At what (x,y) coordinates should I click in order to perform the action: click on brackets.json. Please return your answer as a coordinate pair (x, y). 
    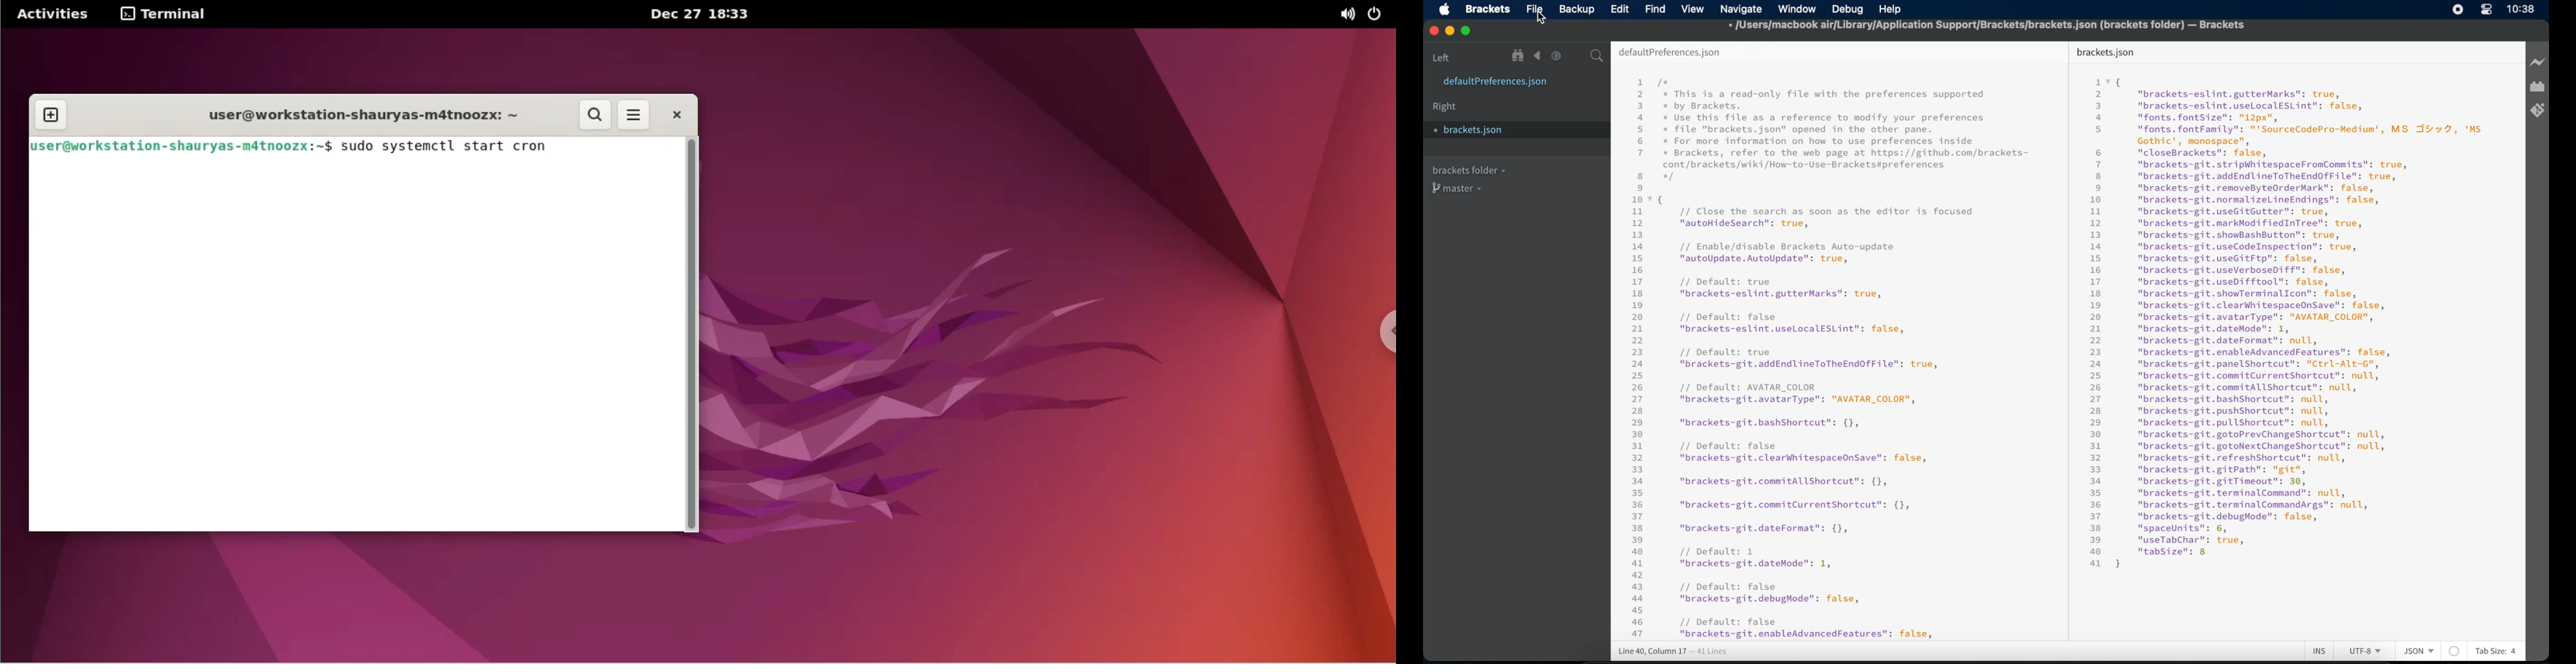
    Looking at the image, I should click on (1468, 130).